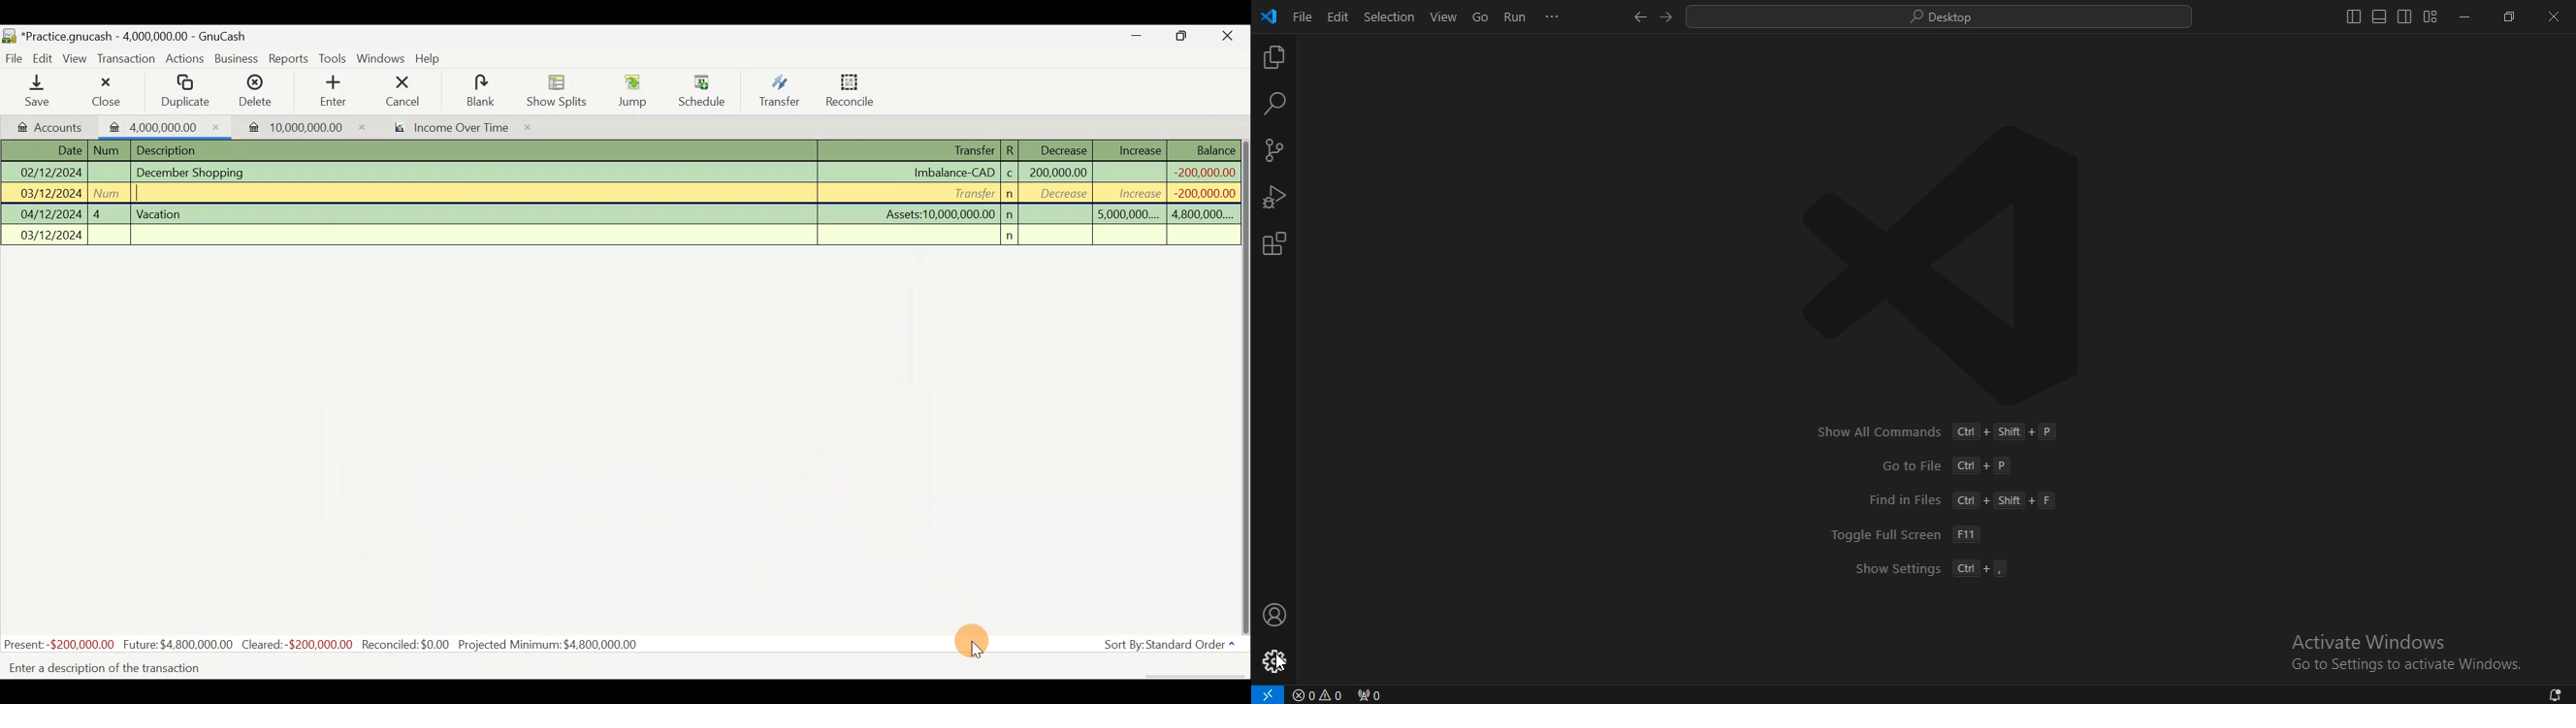  I want to click on Show splits, so click(558, 91).